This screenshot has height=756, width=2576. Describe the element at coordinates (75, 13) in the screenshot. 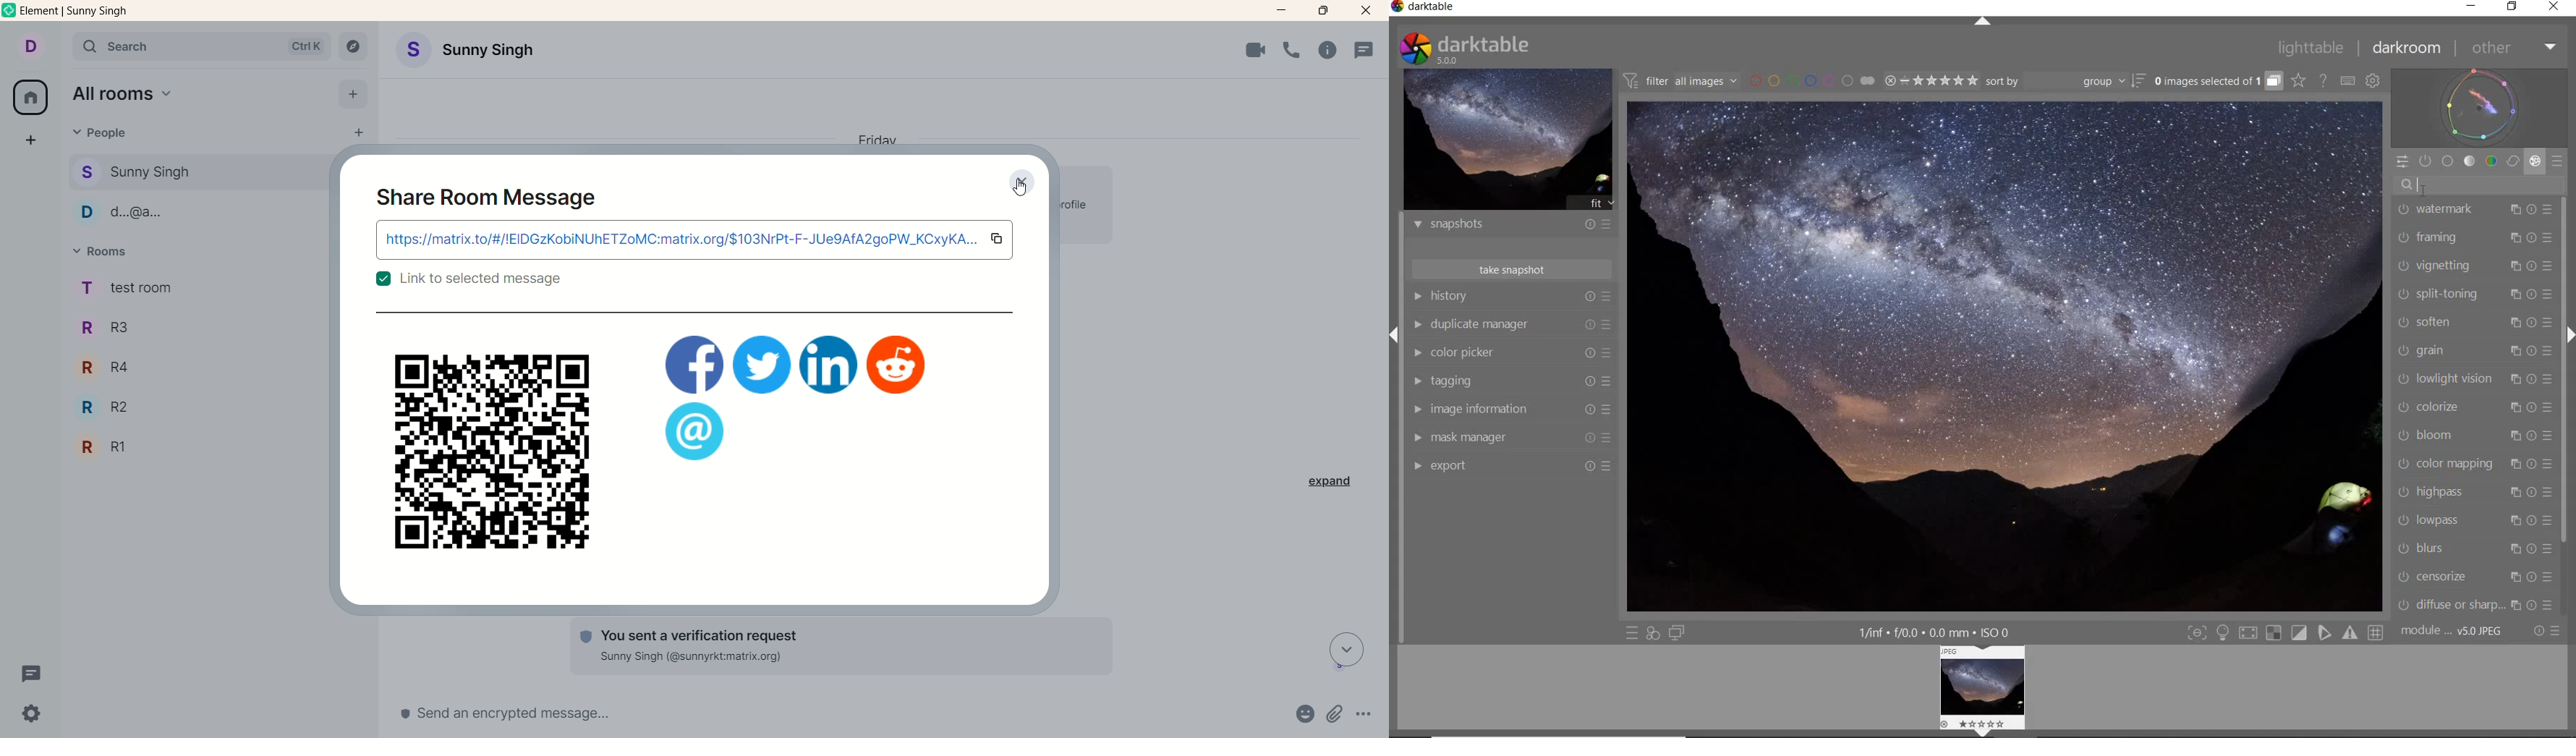

I see `element` at that location.